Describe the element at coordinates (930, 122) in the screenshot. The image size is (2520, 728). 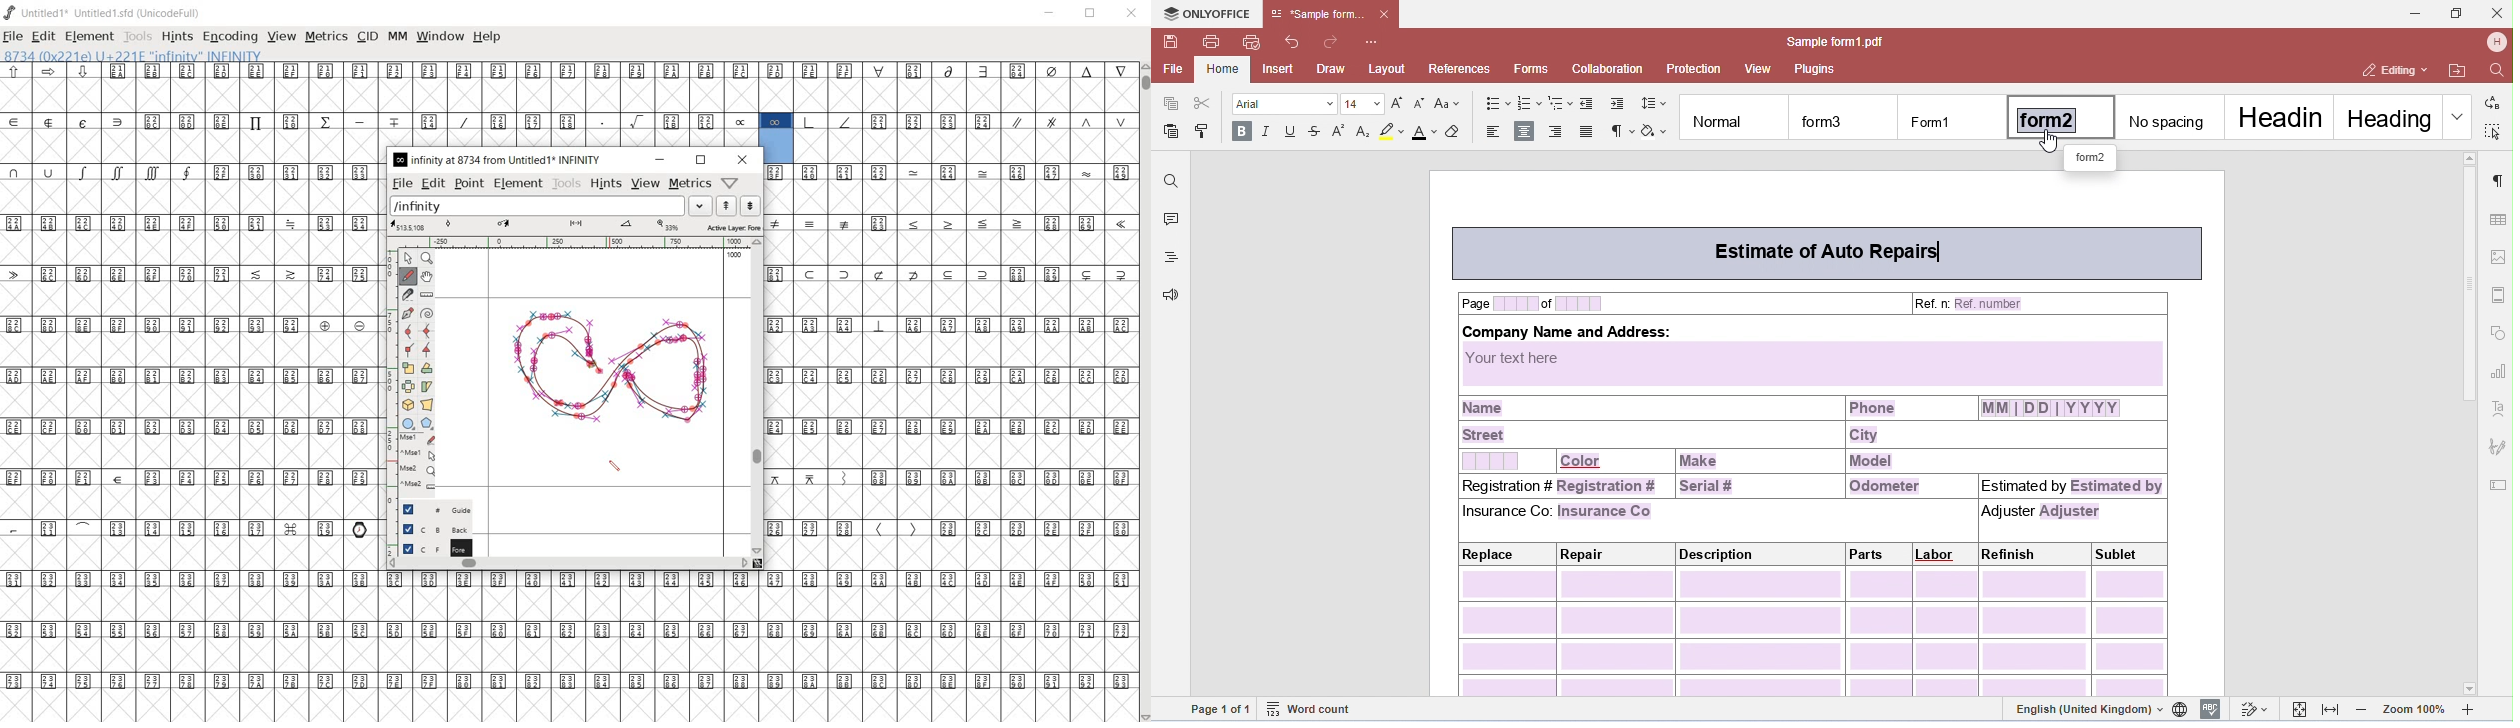
I see `Unicode code points` at that location.